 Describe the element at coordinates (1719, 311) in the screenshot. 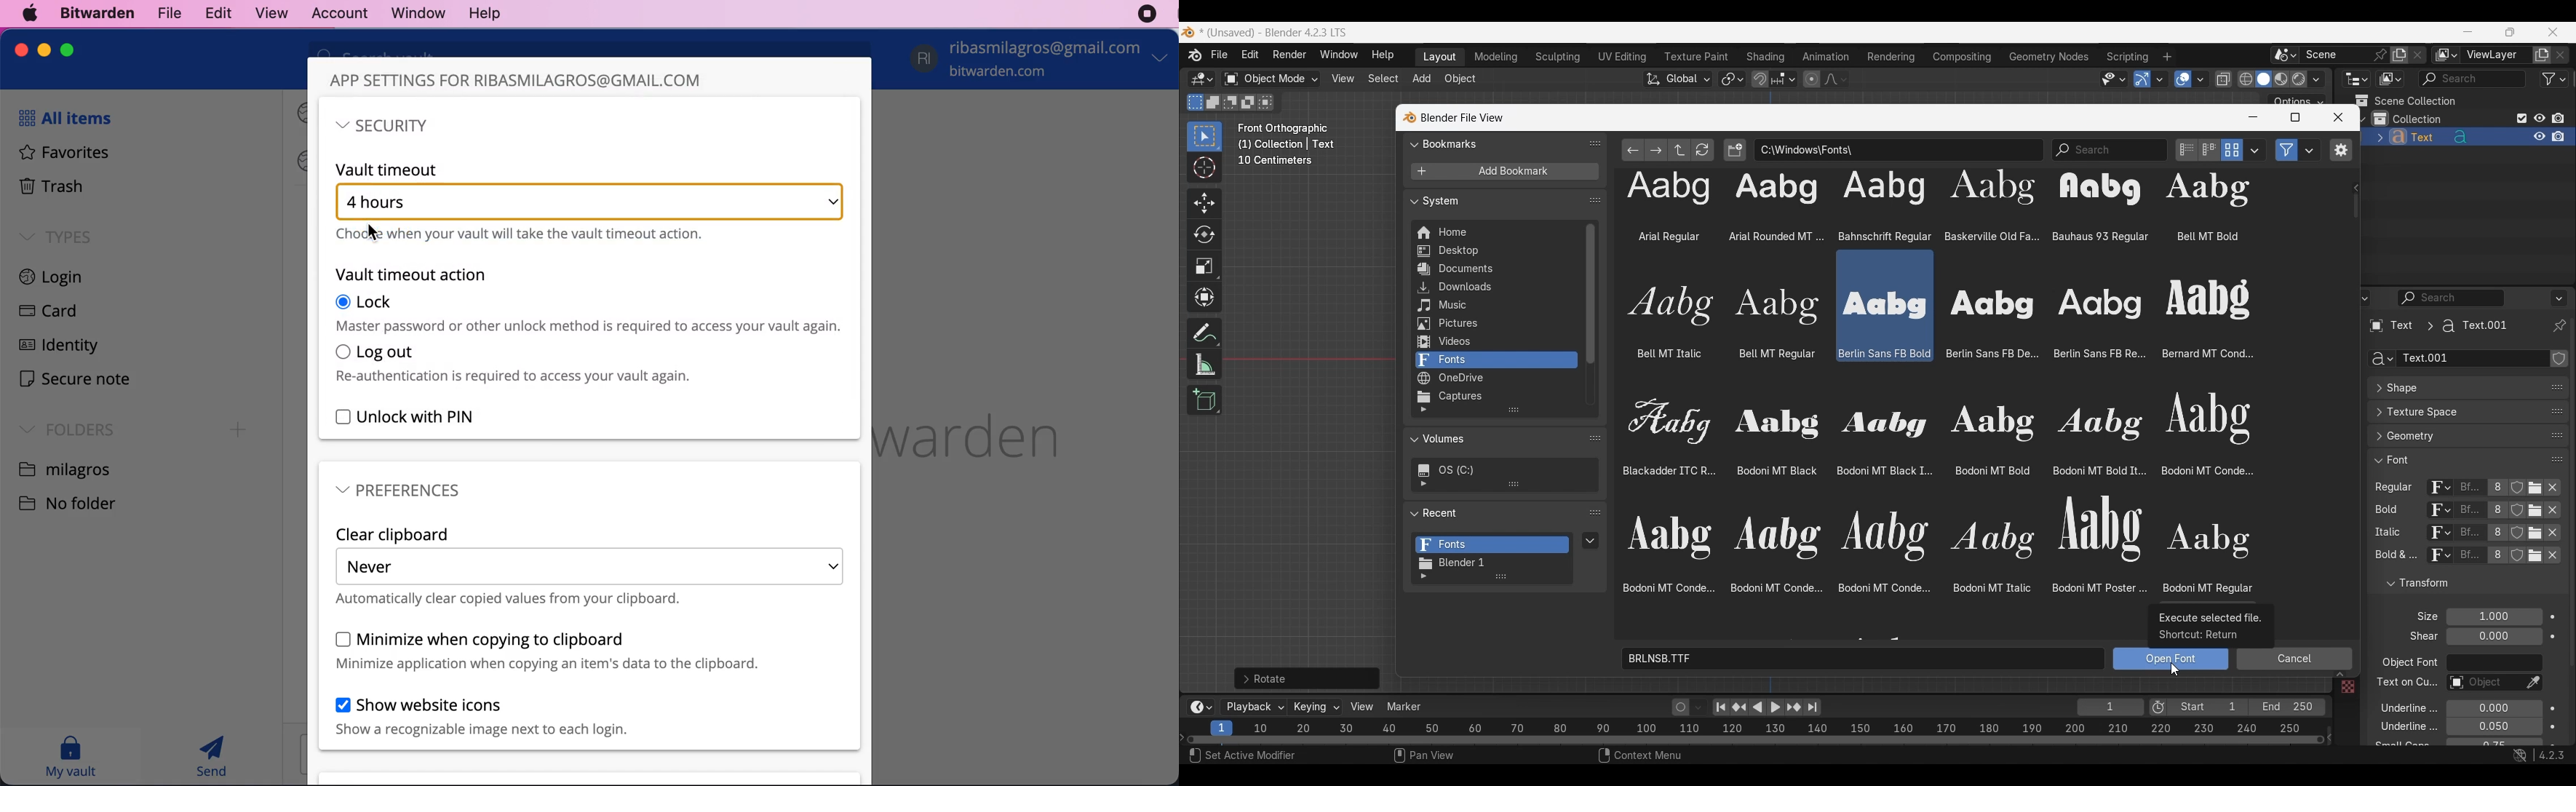

I see `font` at that location.